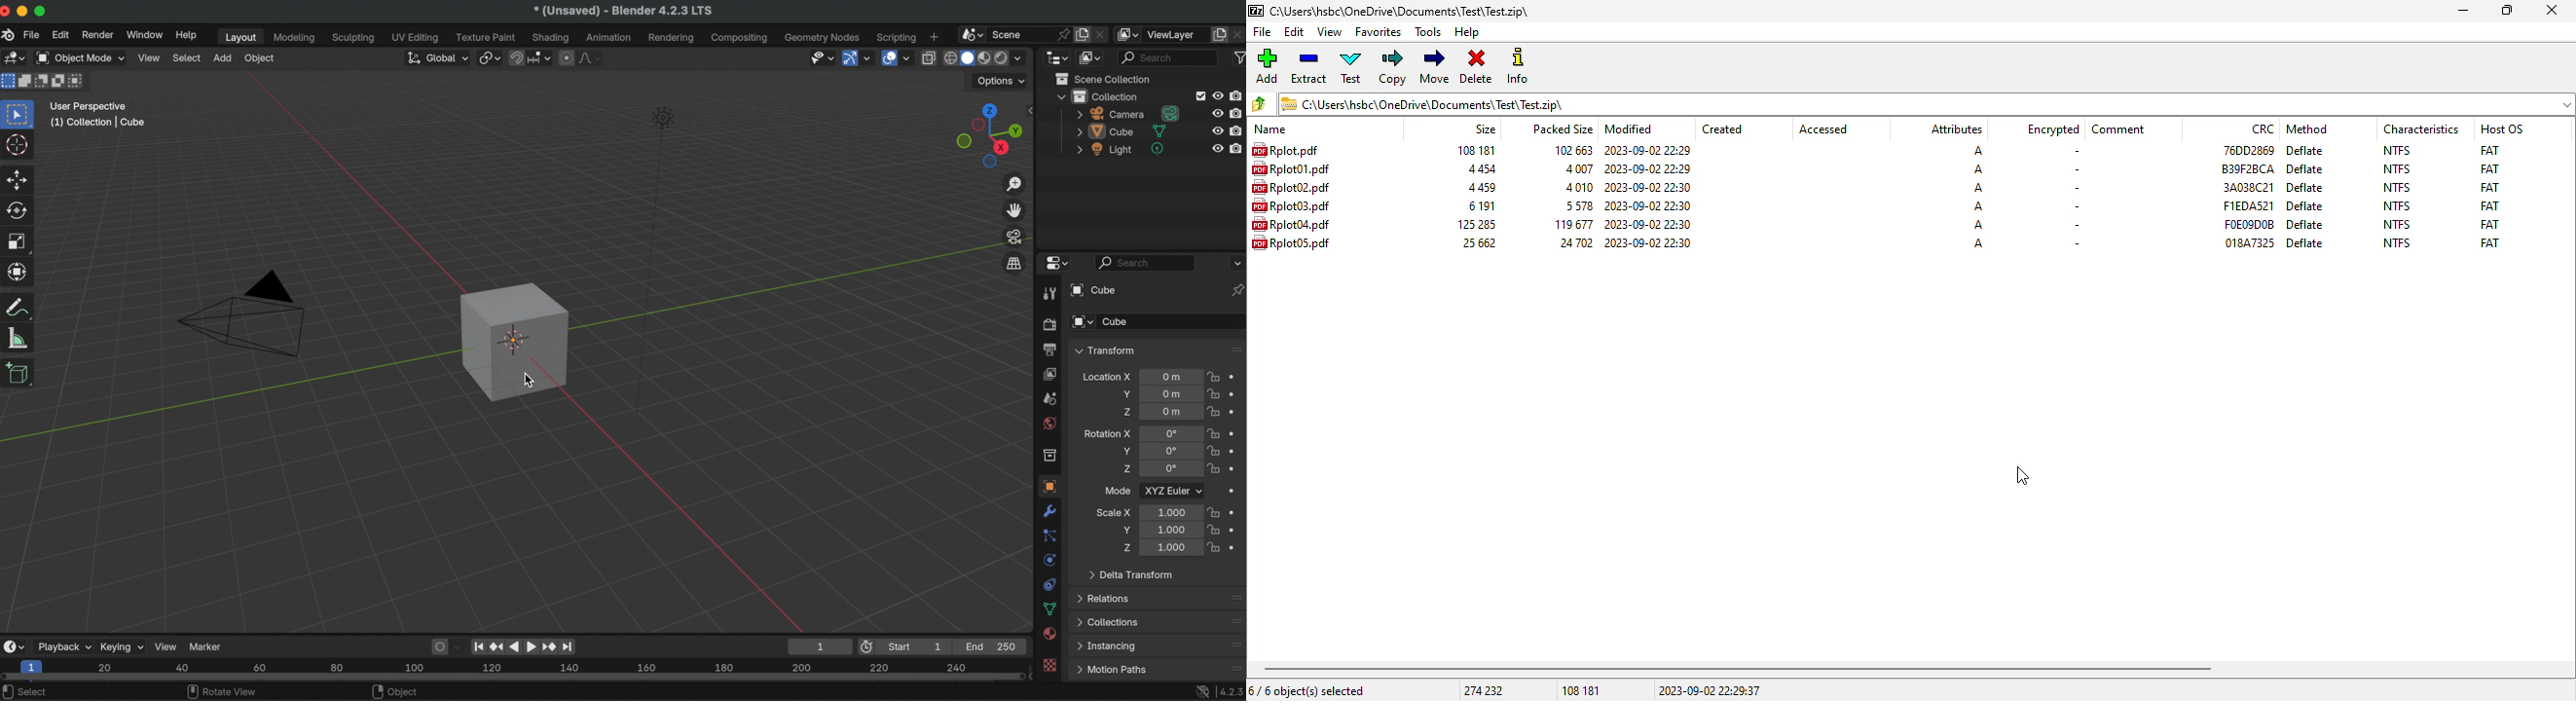  I want to click on proportional editing fall off, so click(591, 58).